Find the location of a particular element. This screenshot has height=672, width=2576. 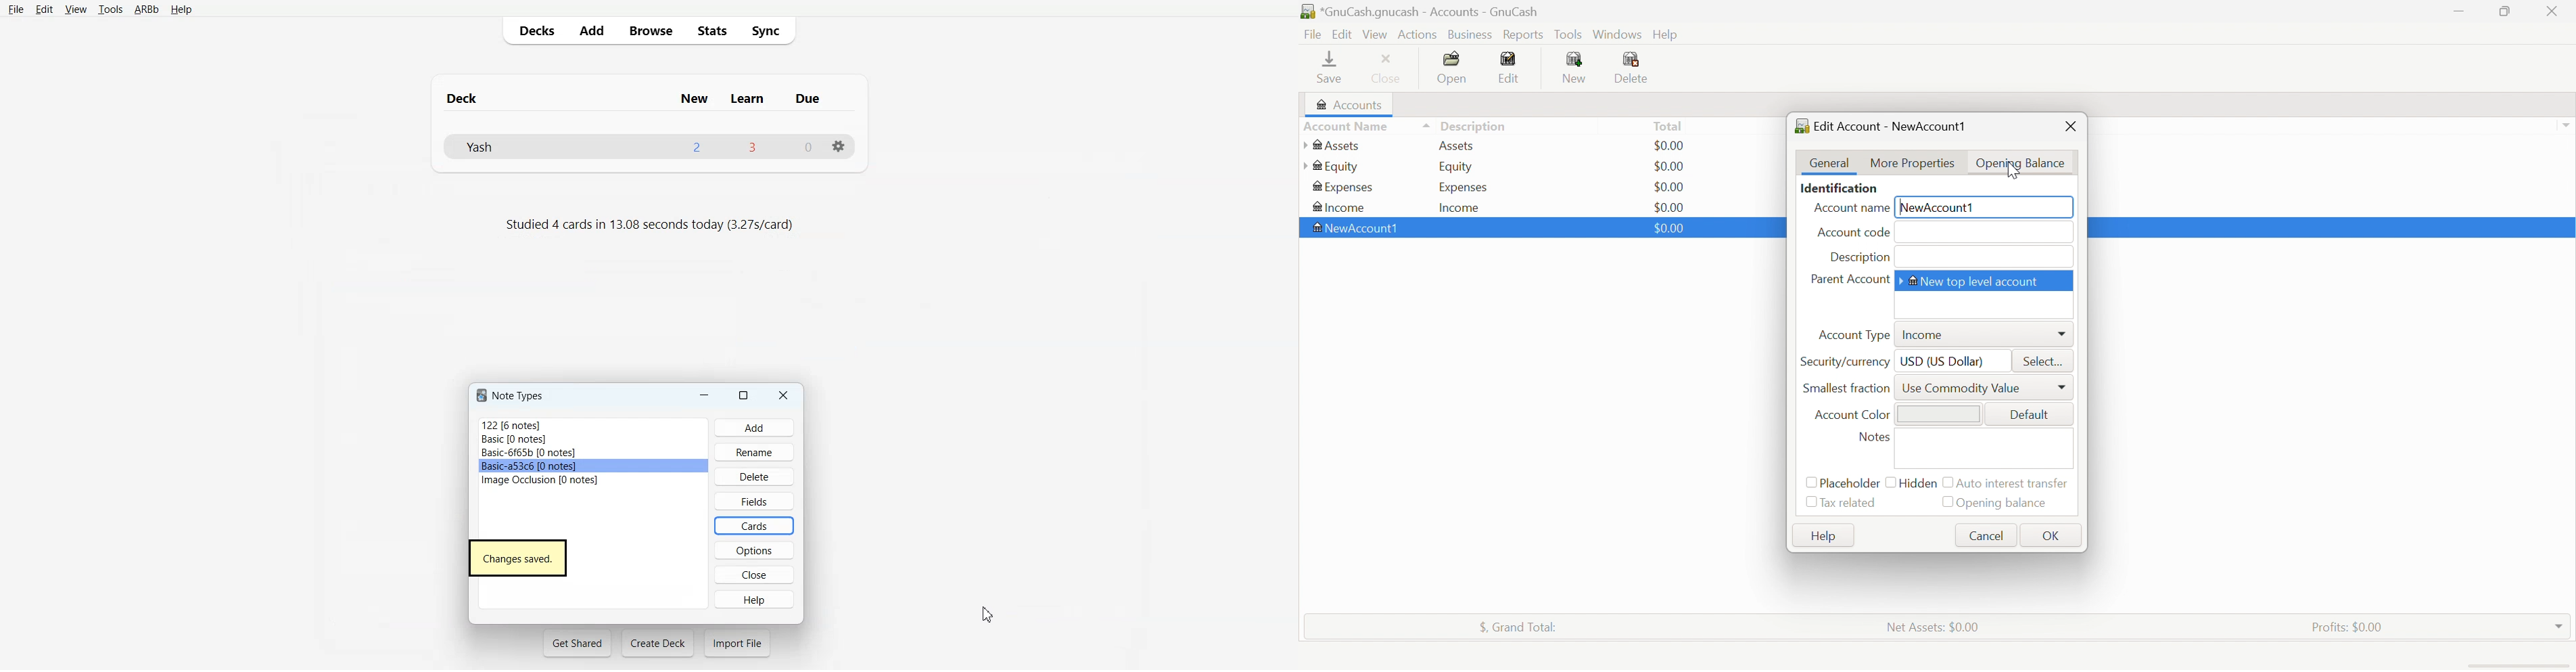

Account color is located at coordinates (1853, 414).